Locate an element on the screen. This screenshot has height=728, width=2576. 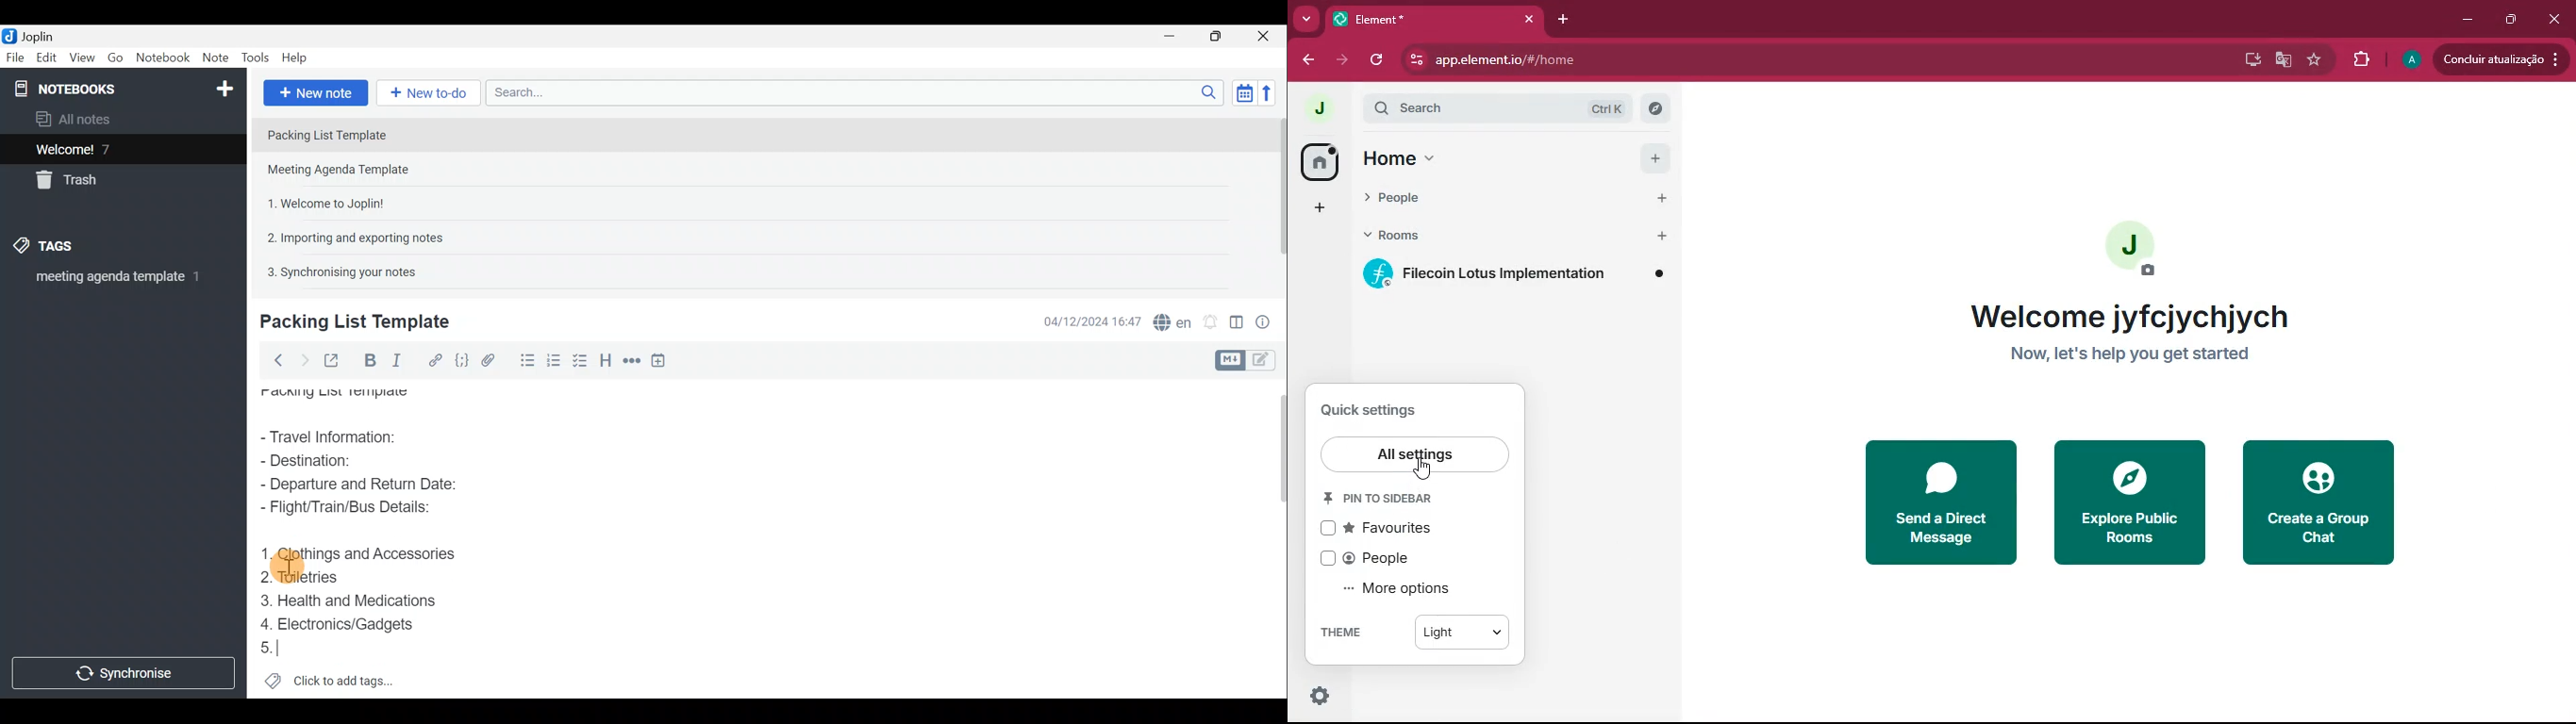
profile picture is located at coordinates (1319, 108).